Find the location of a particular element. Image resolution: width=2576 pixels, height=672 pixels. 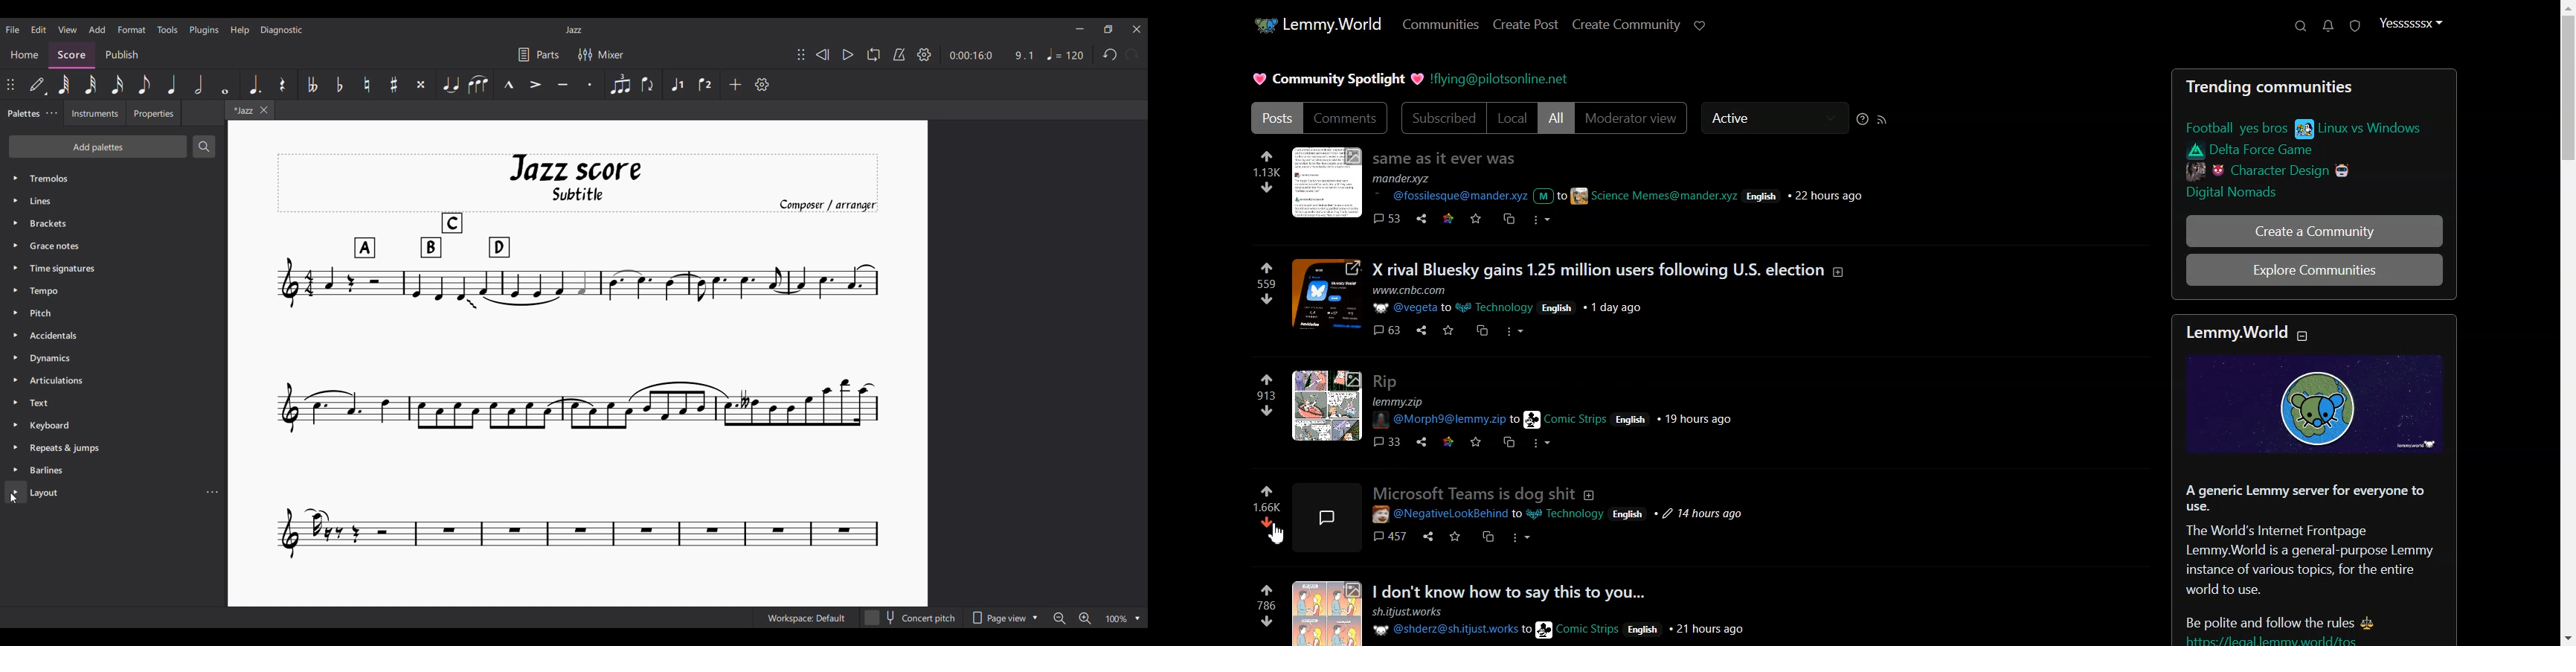

Default is located at coordinates (36, 84).